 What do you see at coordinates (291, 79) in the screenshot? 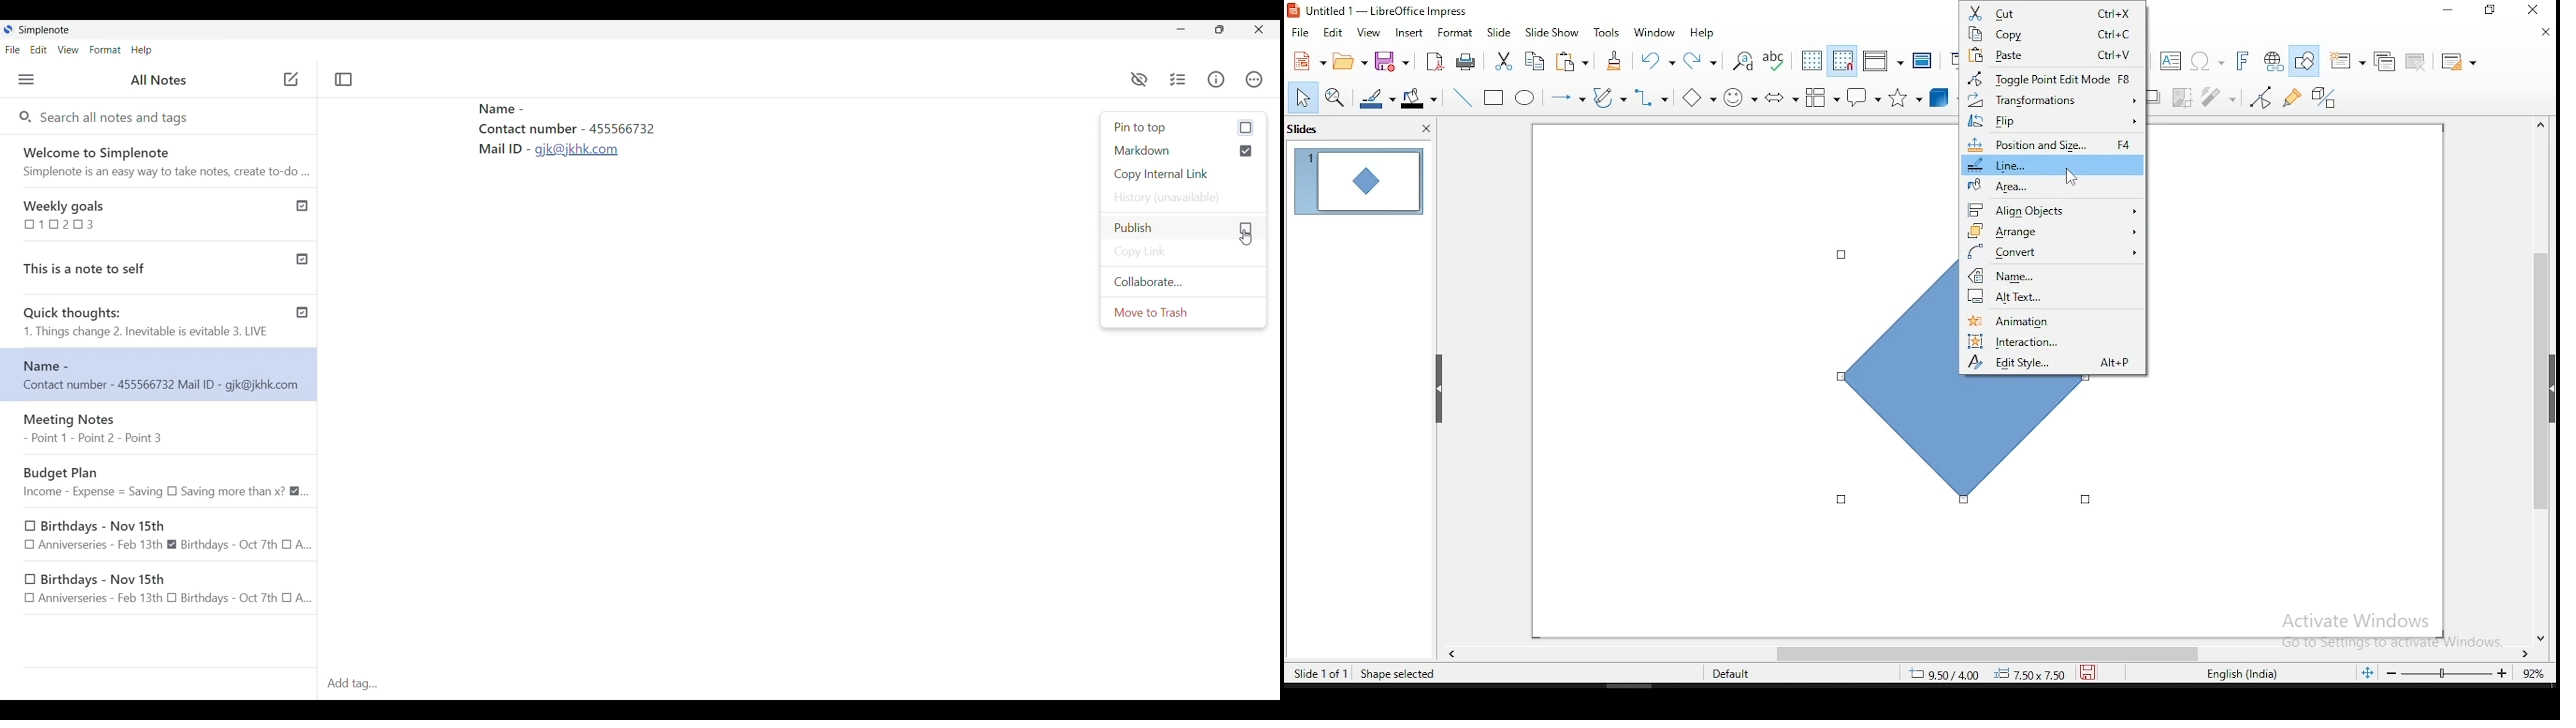
I see `Add new note` at bounding box center [291, 79].